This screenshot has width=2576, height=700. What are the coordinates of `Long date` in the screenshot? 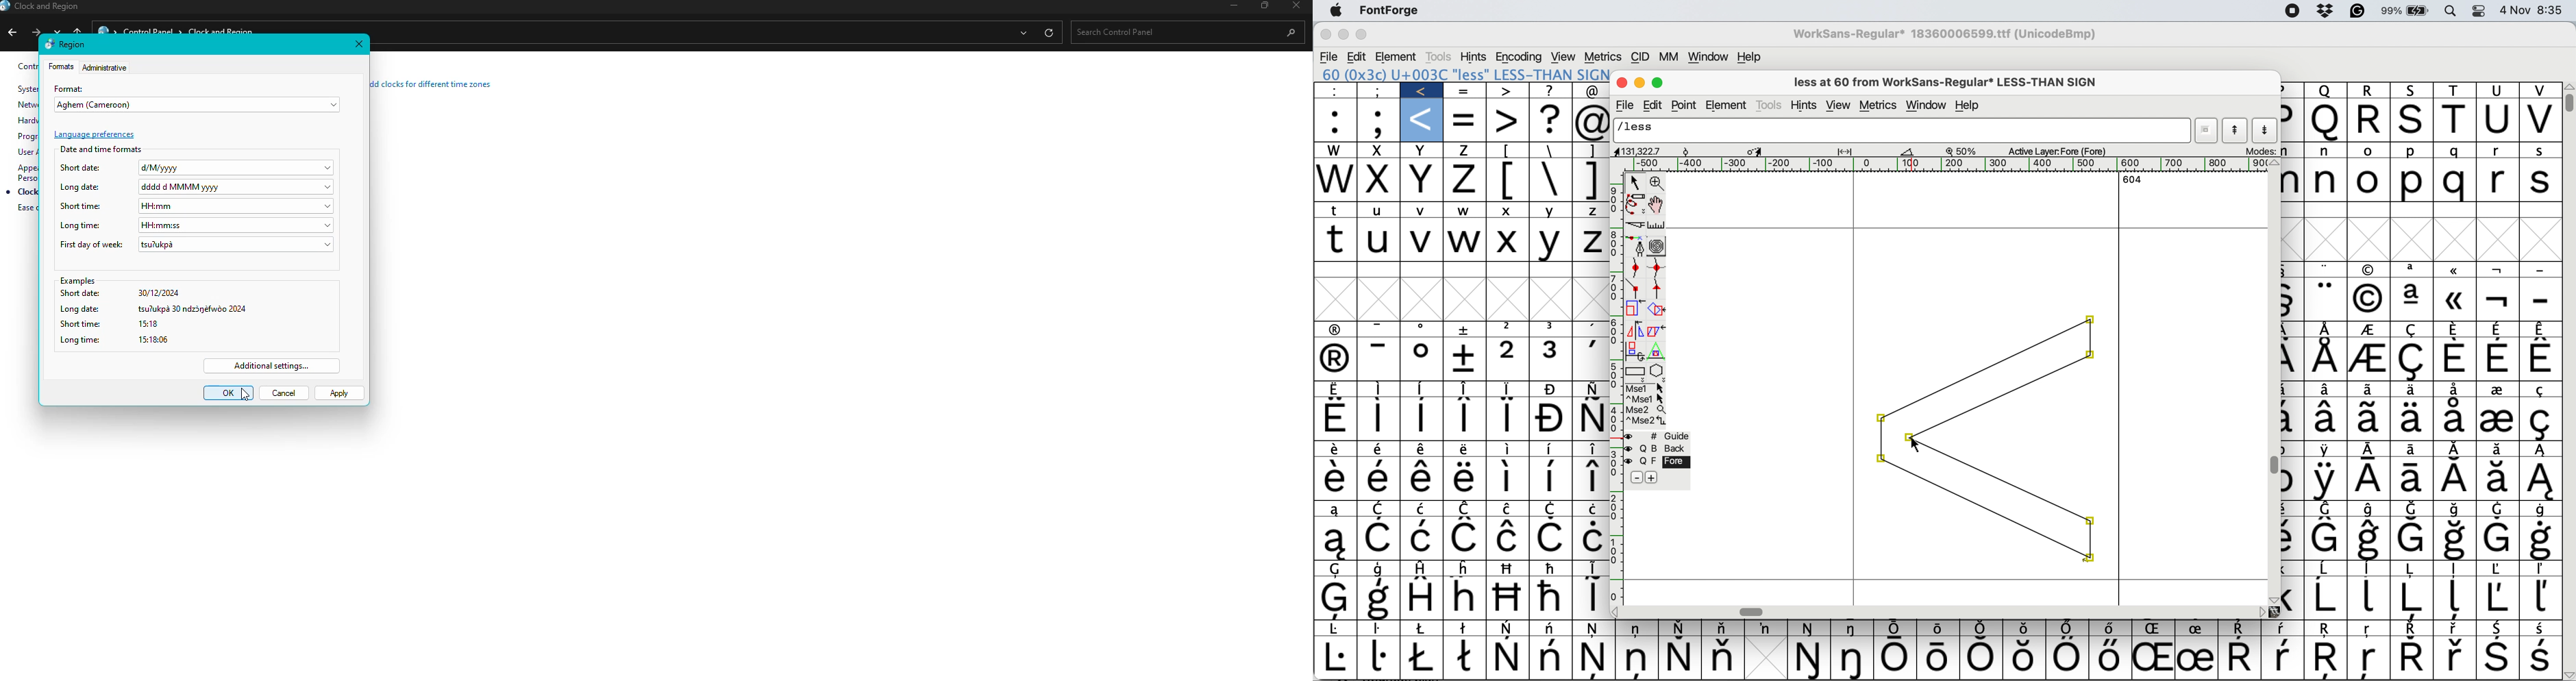 It's located at (197, 186).